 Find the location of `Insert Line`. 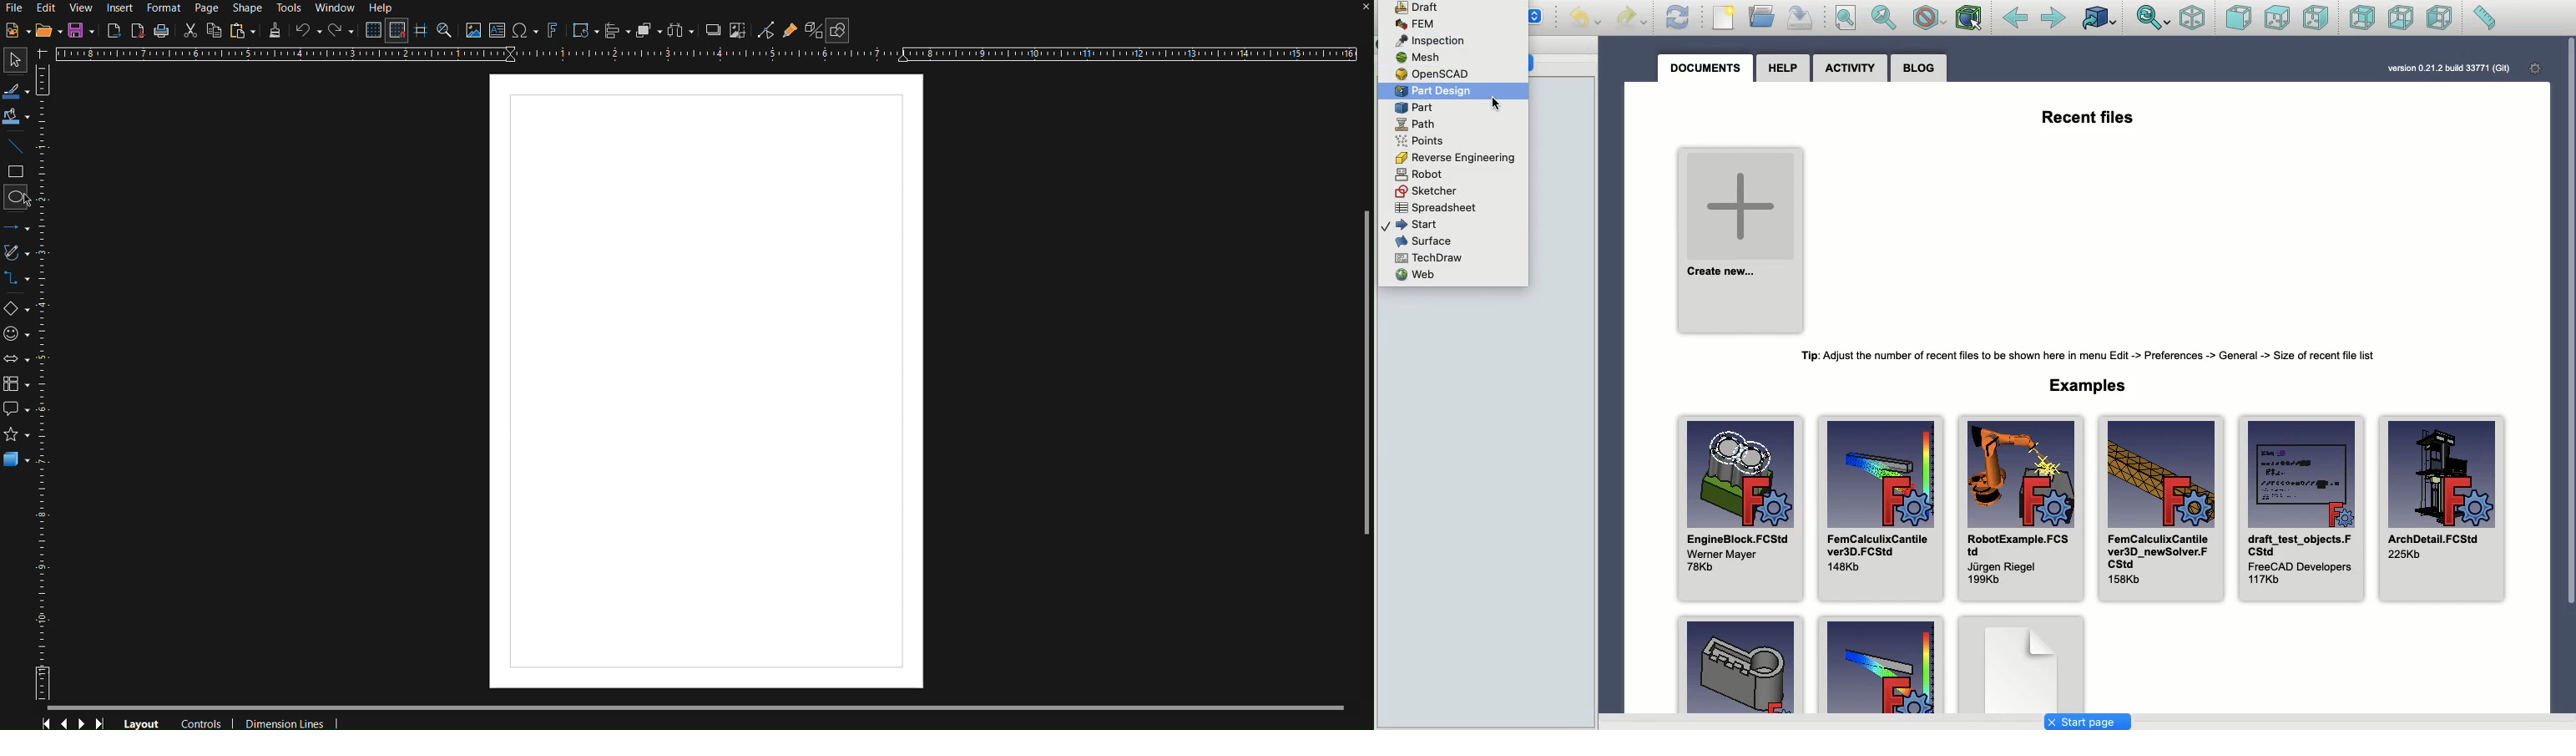

Insert Line is located at coordinates (18, 149).